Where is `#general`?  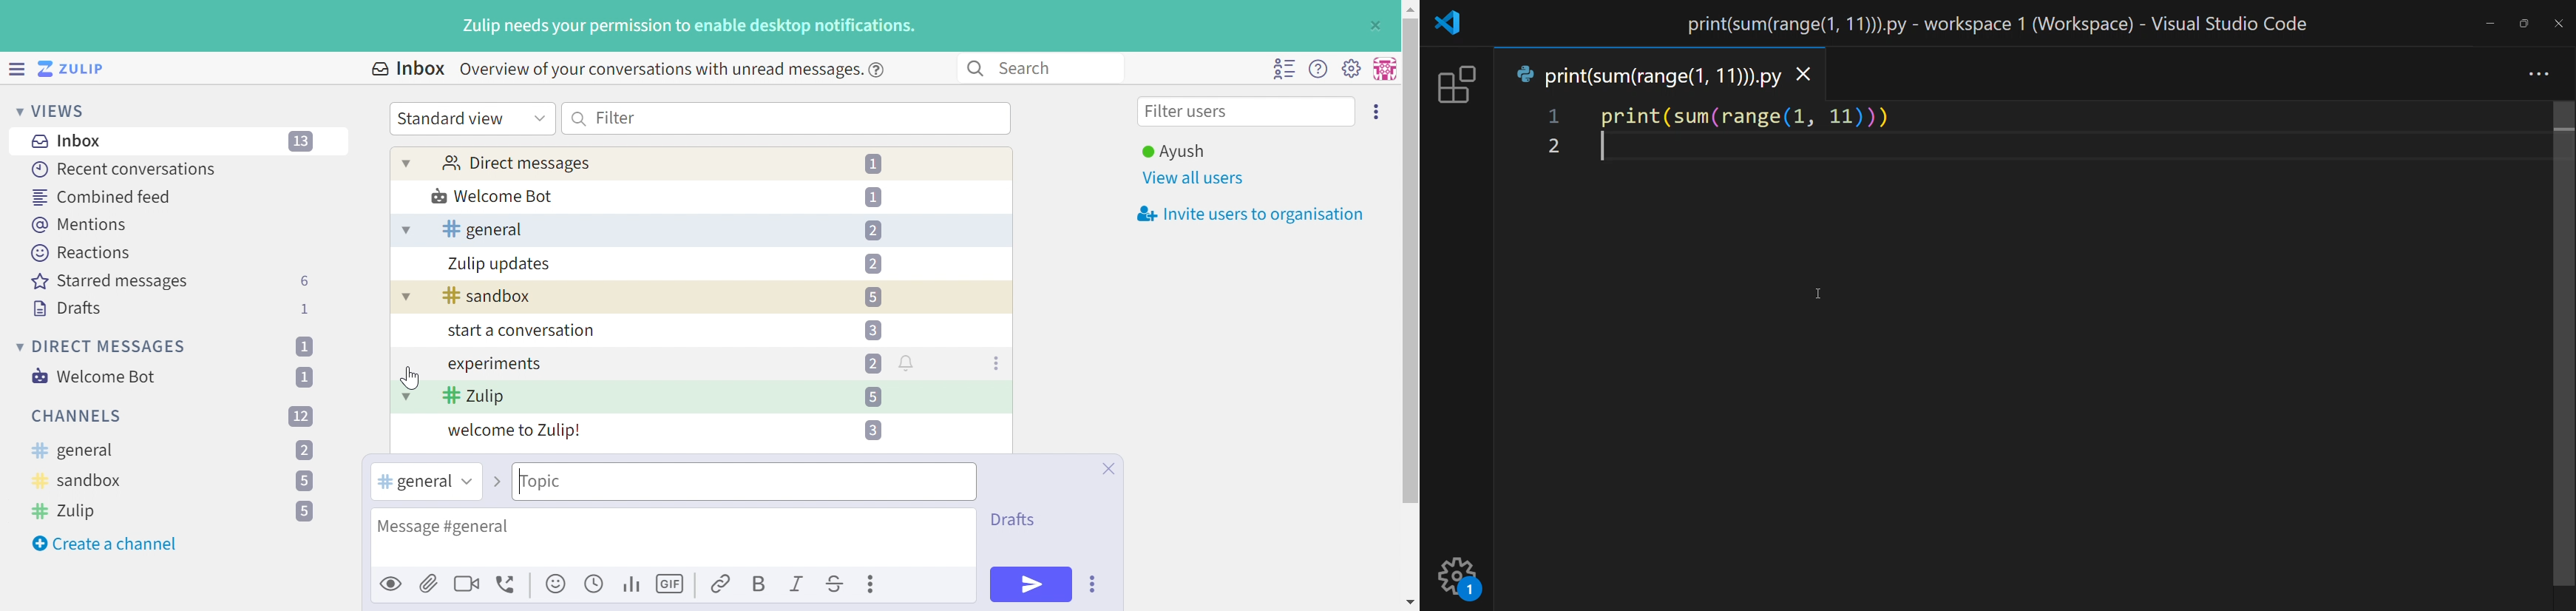
#general is located at coordinates (412, 482).